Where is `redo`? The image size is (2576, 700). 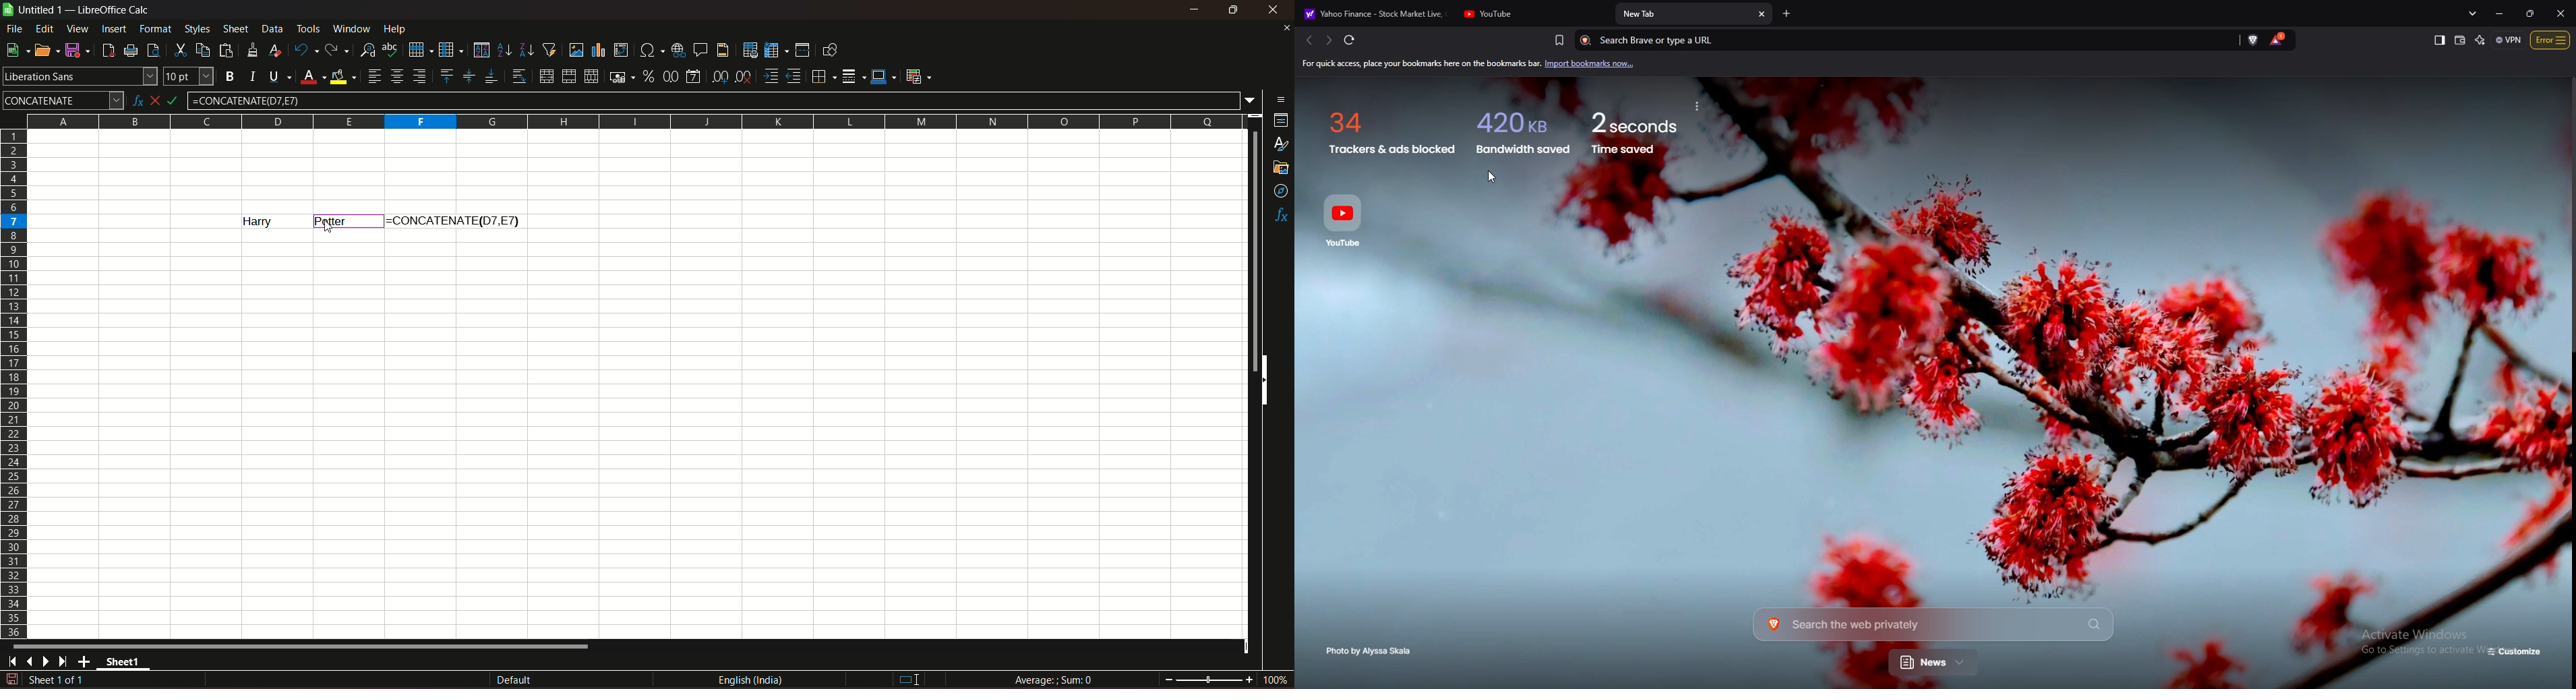 redo is located at coordinates (337, 49).